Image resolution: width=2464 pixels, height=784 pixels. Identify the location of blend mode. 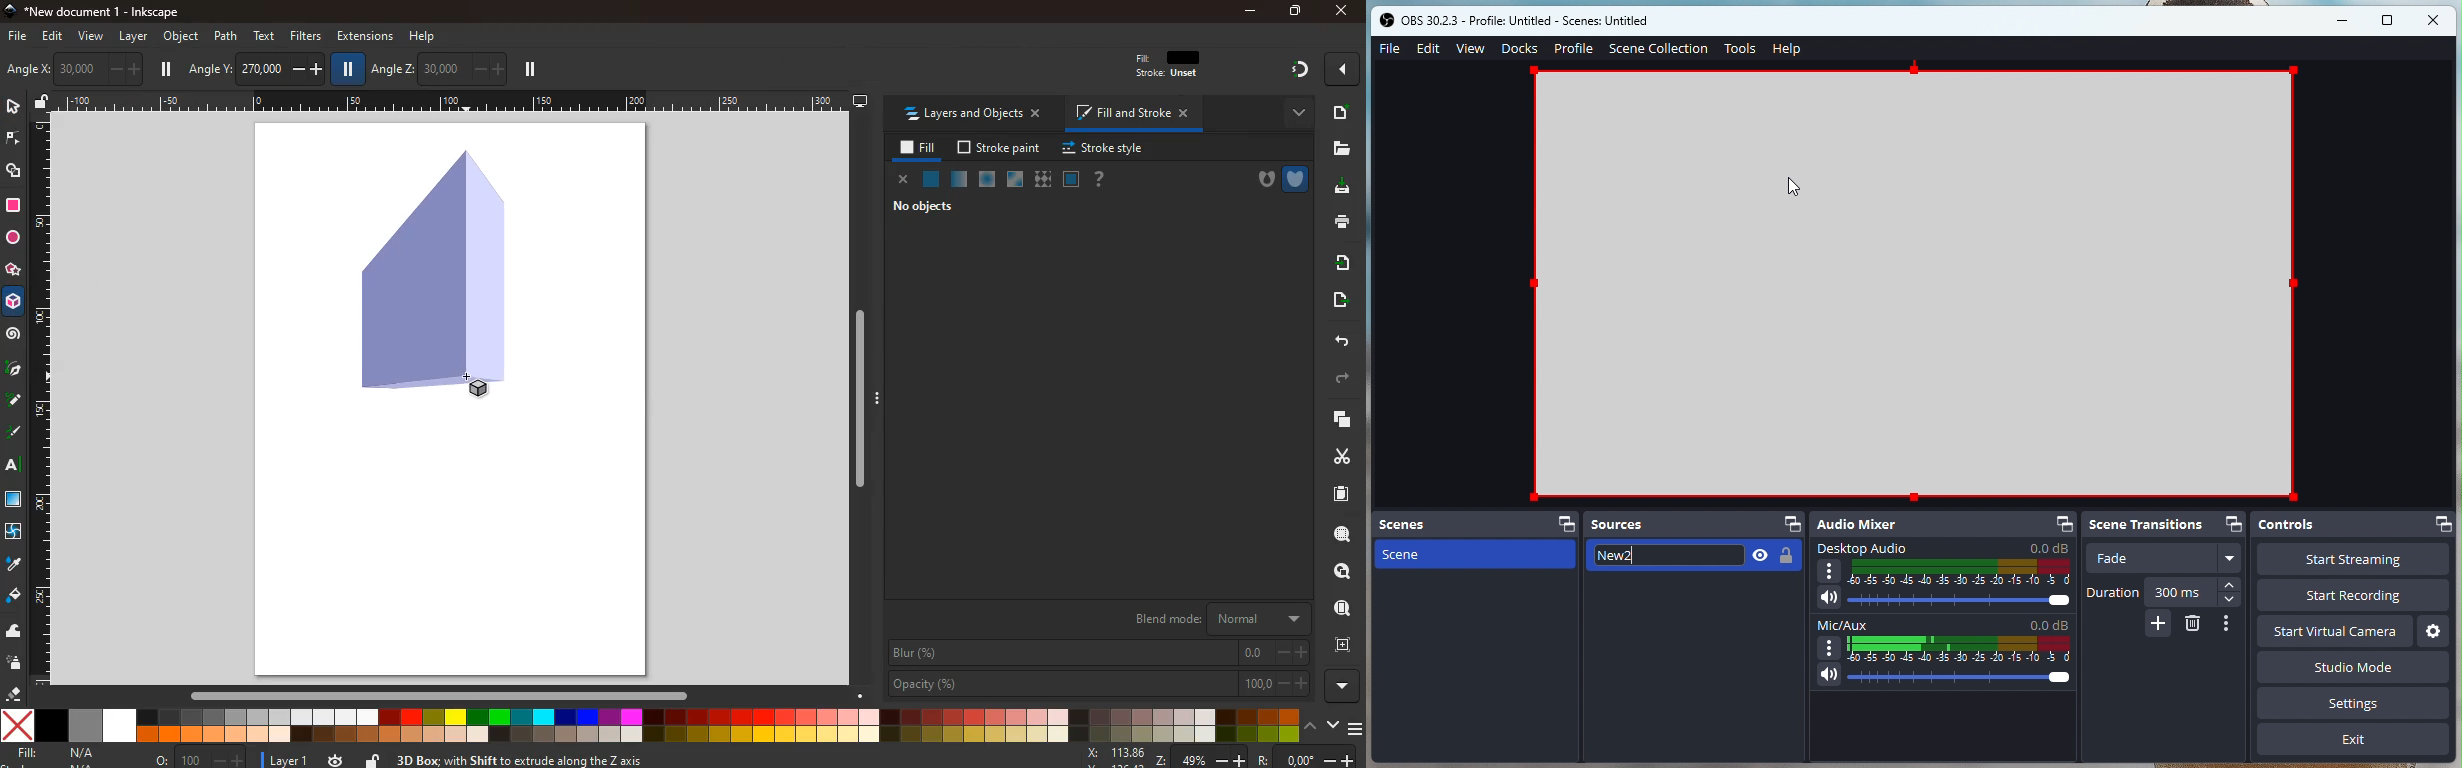
(1214, 619).